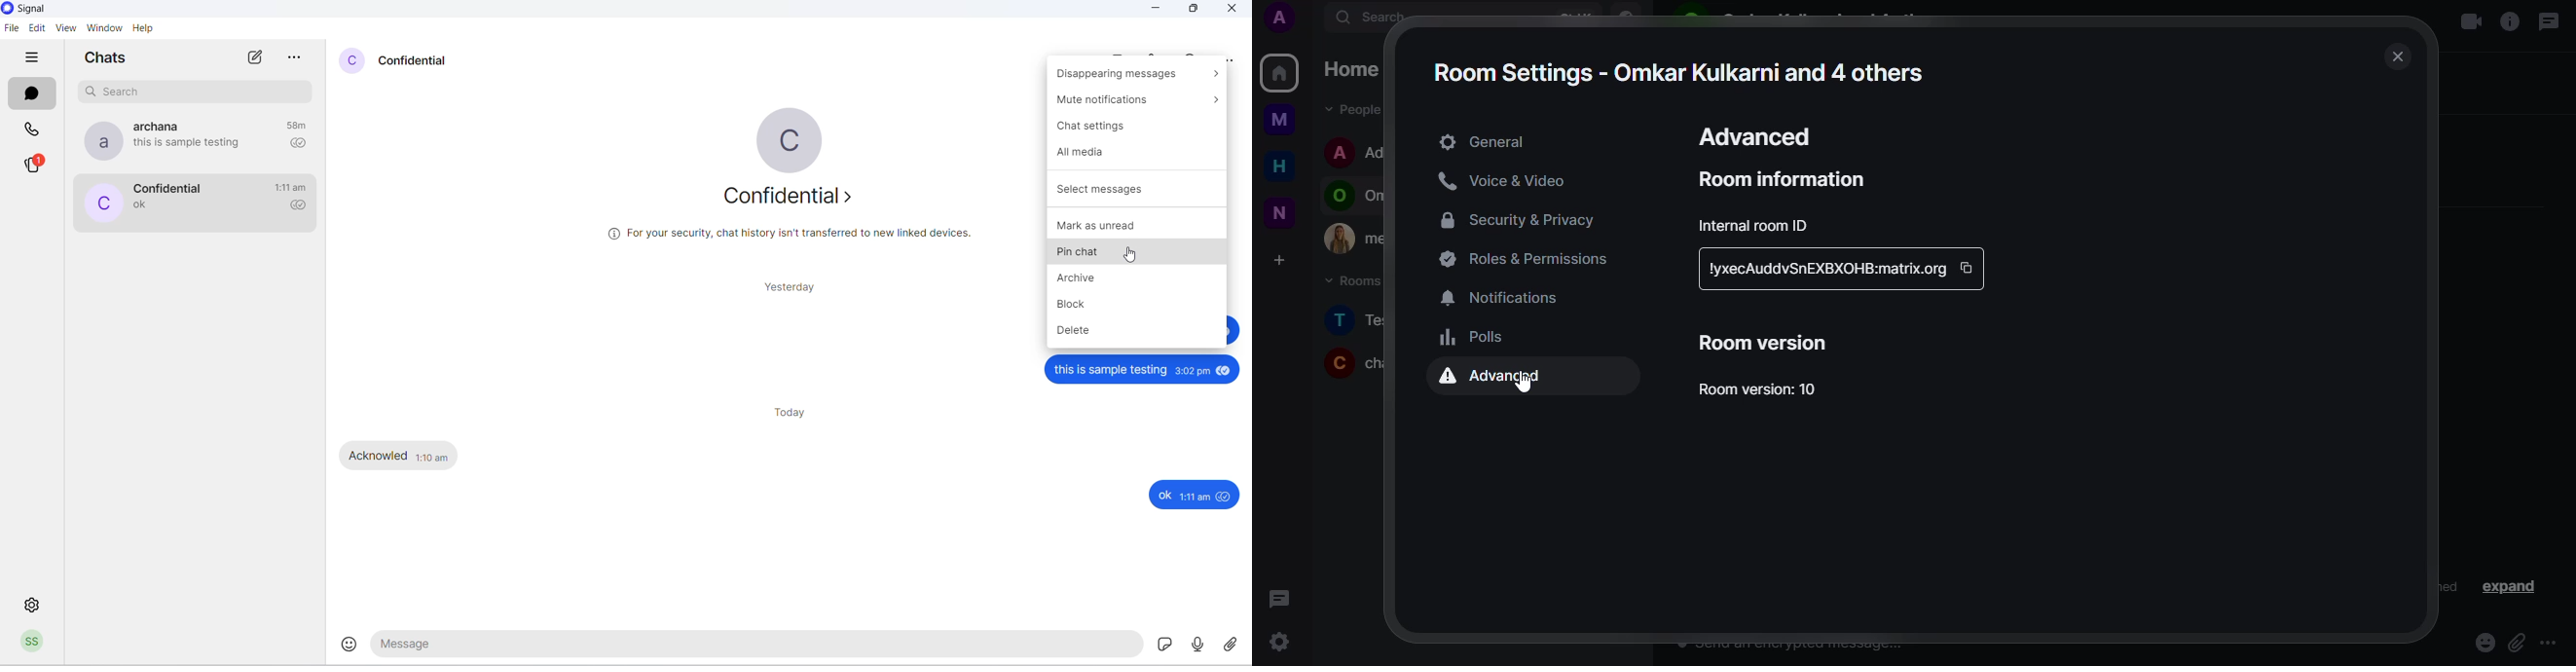 The width and height of the screenshot is (2576, 672). What do you see at coordinates (2551, 21) in the screenshot?
I see `message` at bounding box center [2551, 21].